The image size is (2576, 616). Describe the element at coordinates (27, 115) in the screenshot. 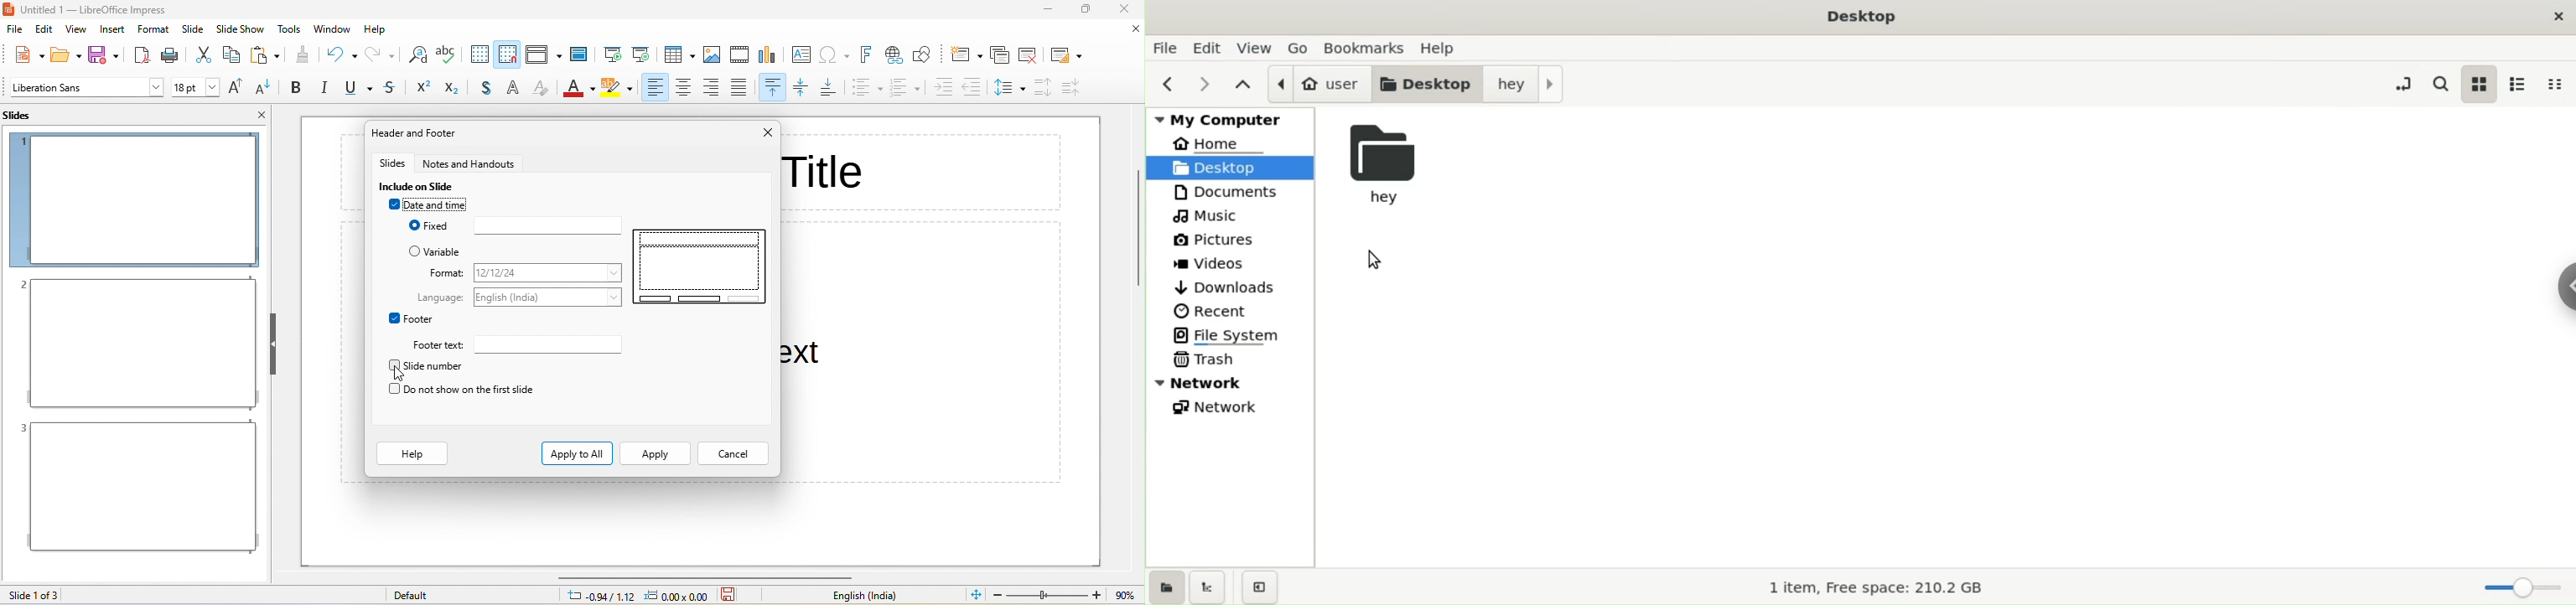

I see `slides` at that location.